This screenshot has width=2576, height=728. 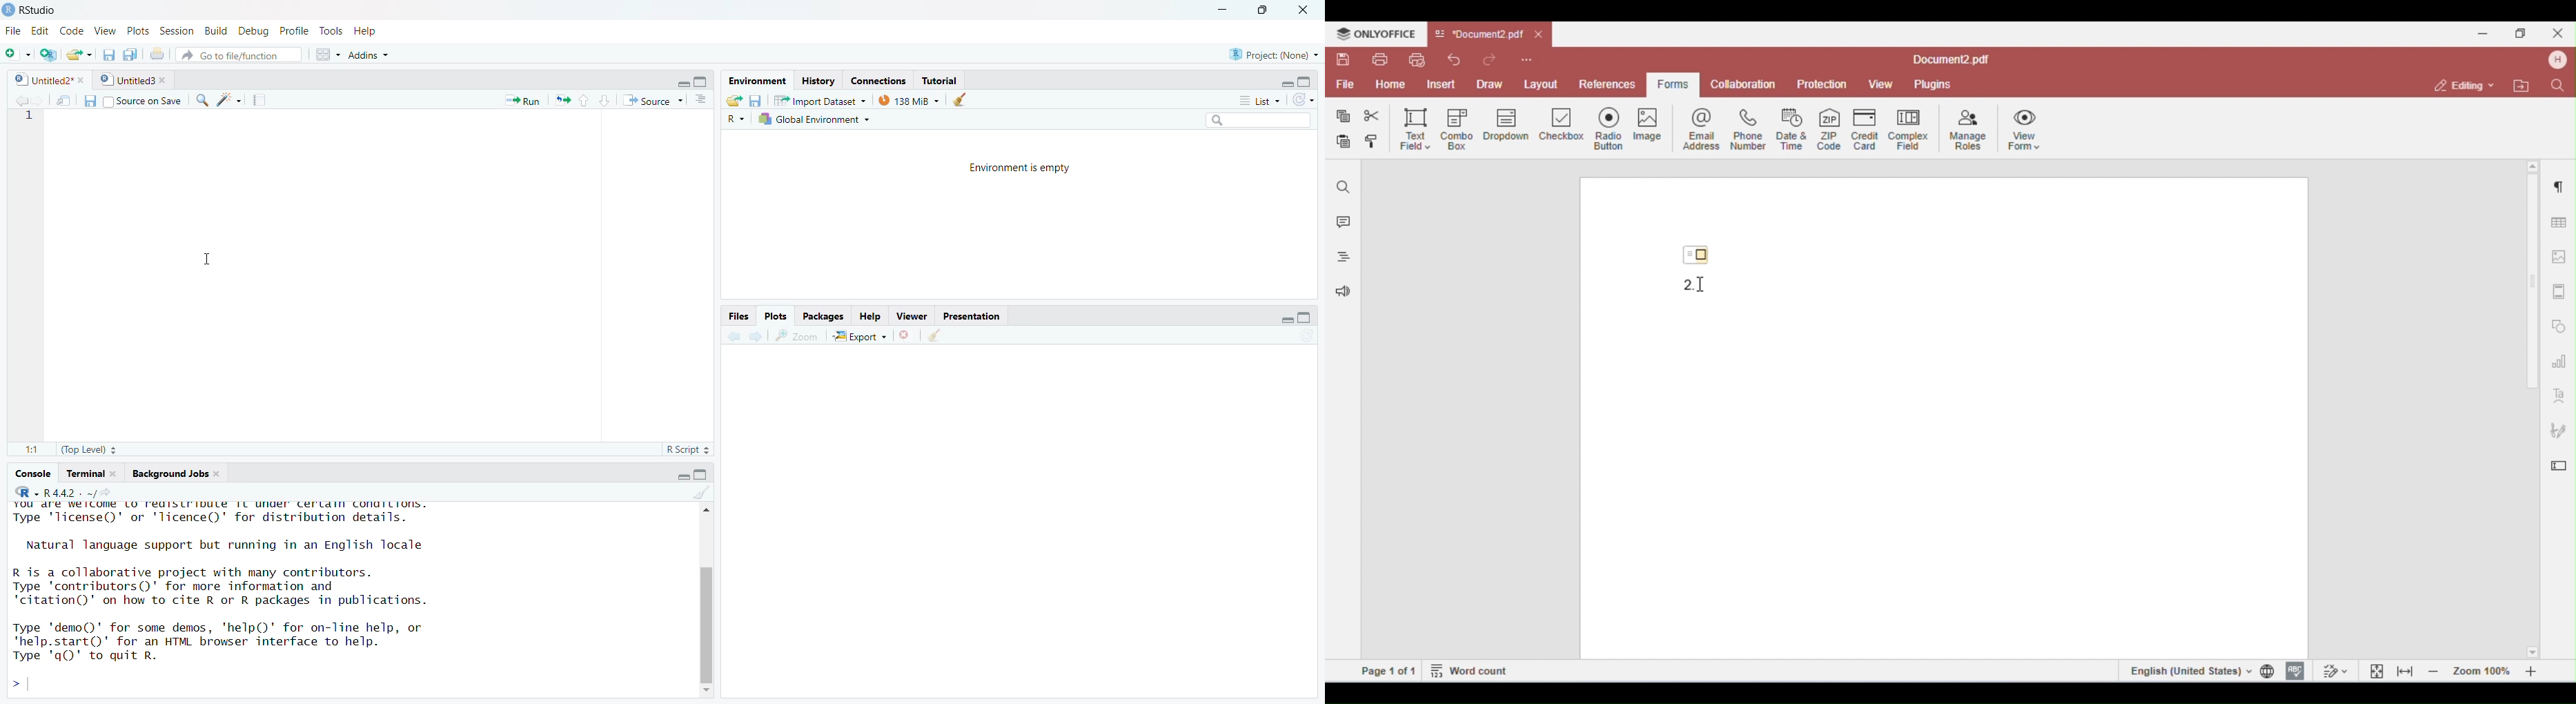 I want to click on maximize, so click(x=1269, y=12).